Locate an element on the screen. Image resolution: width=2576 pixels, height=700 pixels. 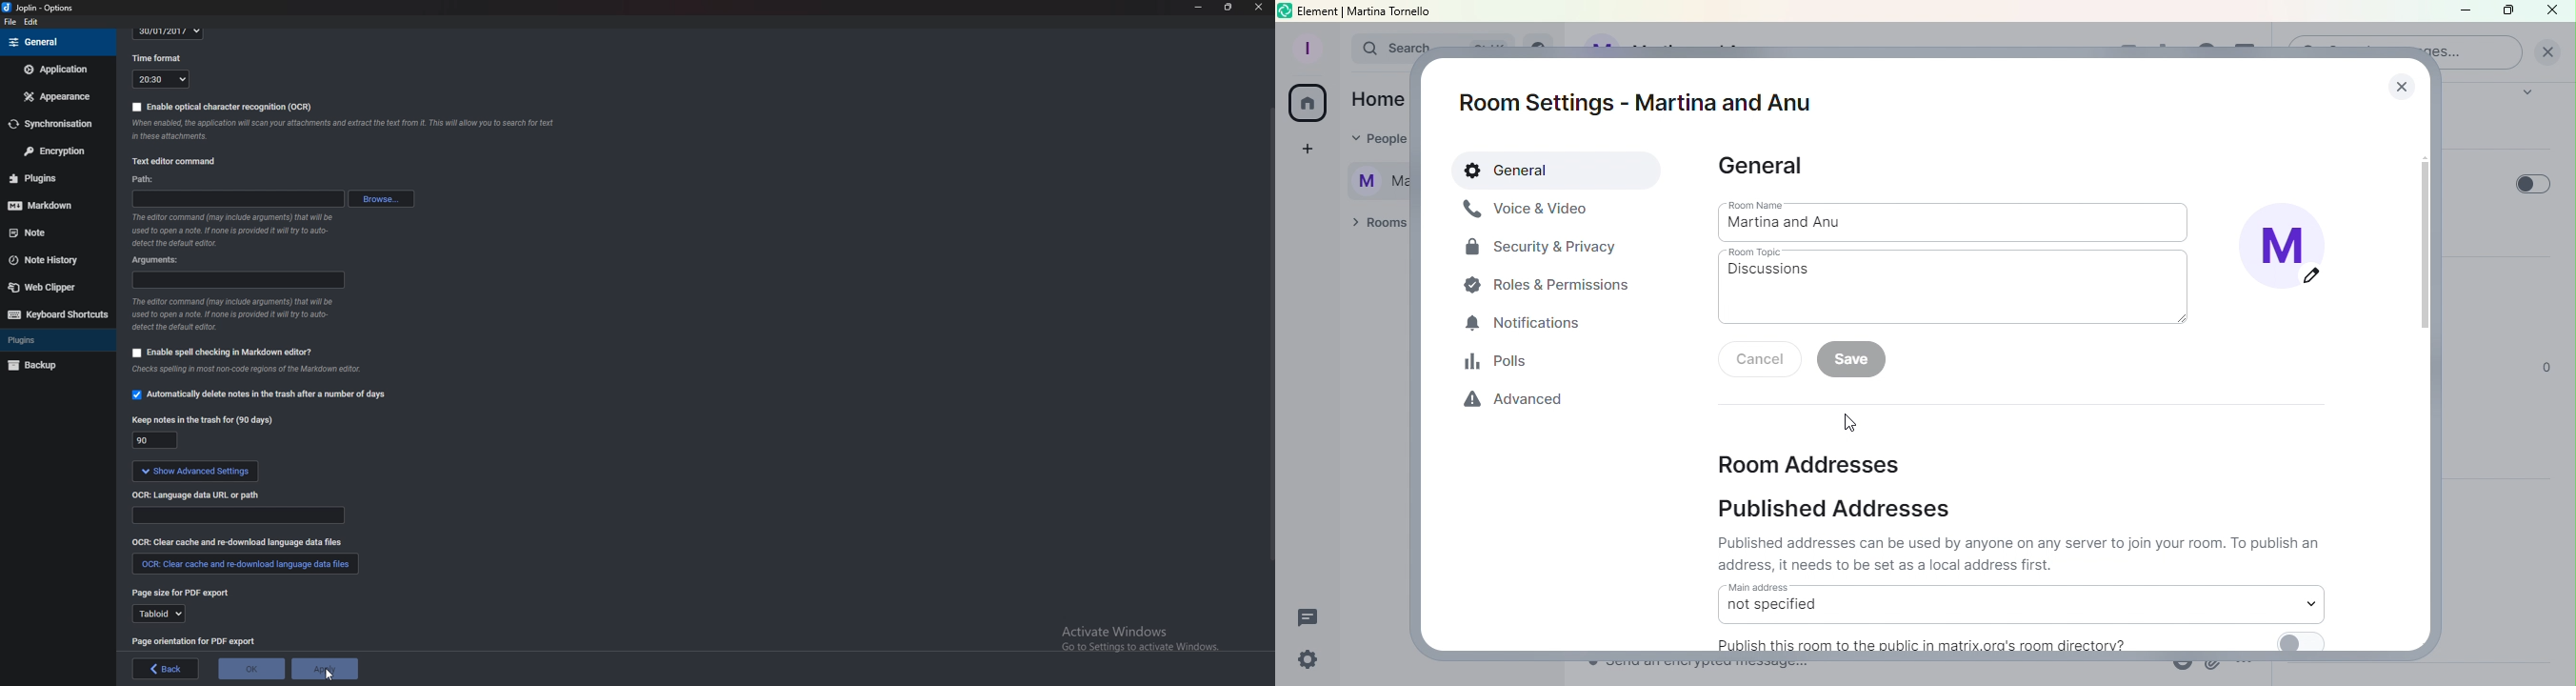
joplin is located at coordinates (41, 8).